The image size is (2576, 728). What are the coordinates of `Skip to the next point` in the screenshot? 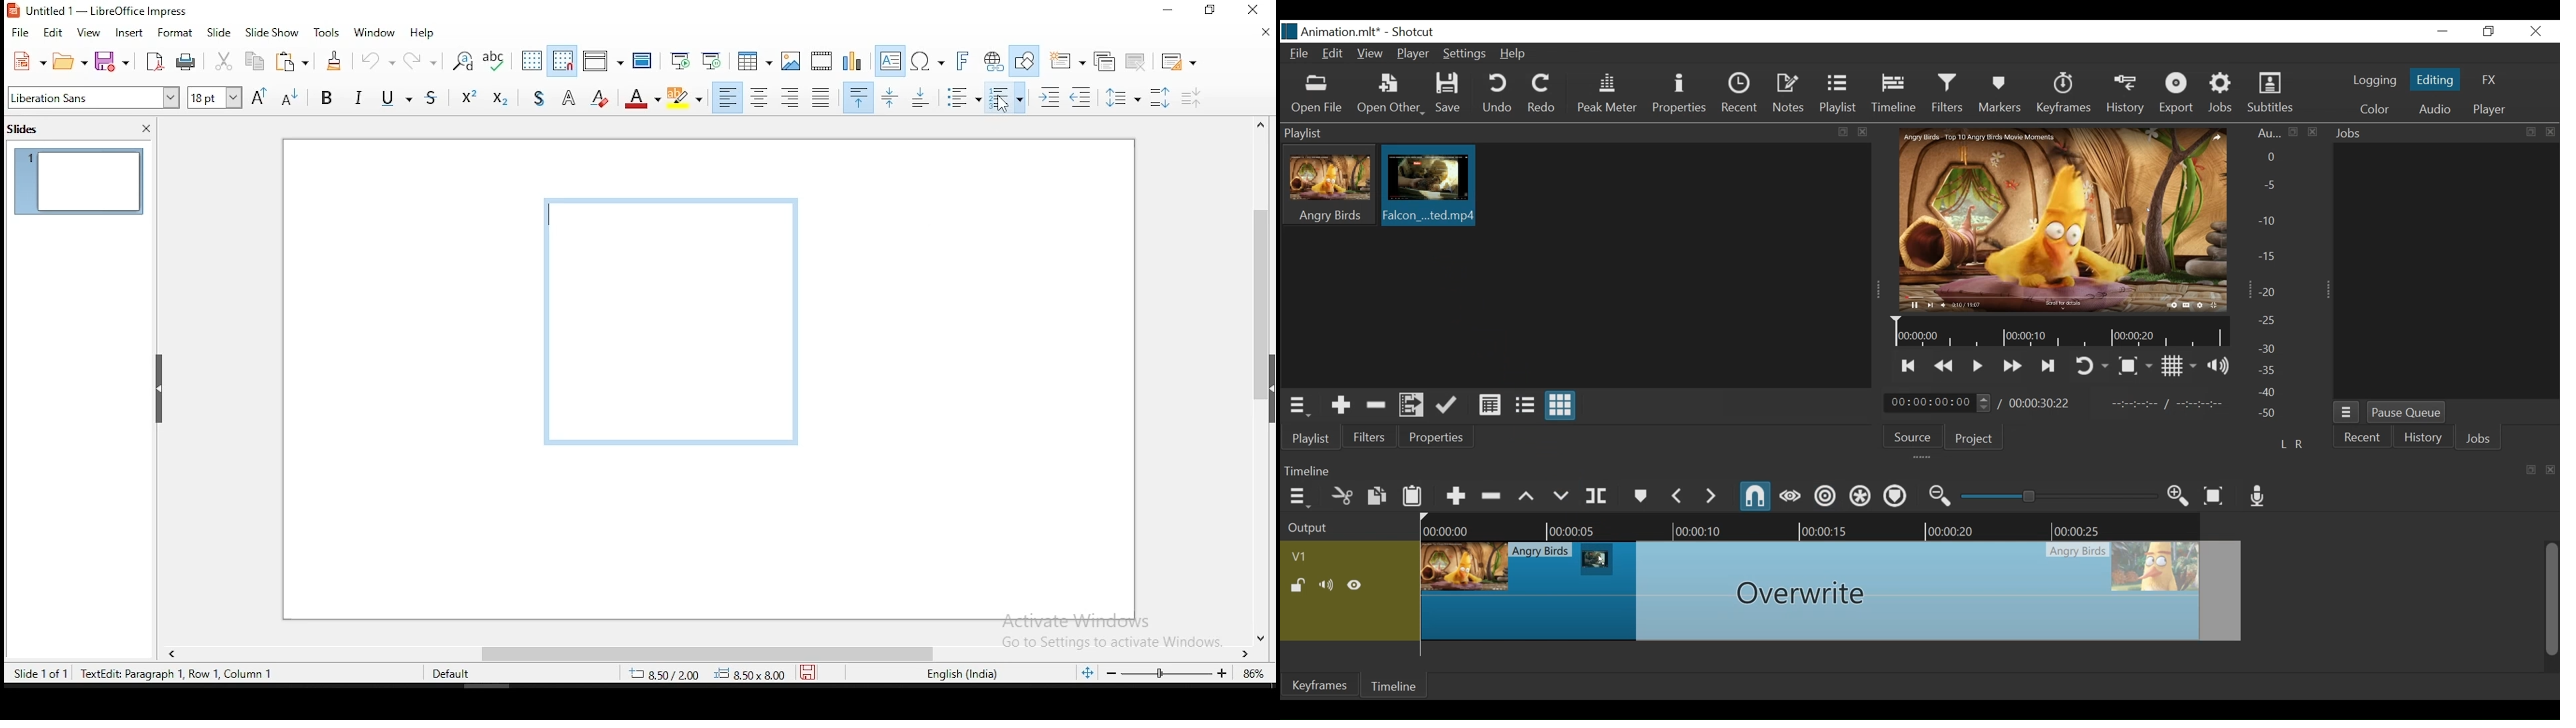 It's located at (2049, 367).